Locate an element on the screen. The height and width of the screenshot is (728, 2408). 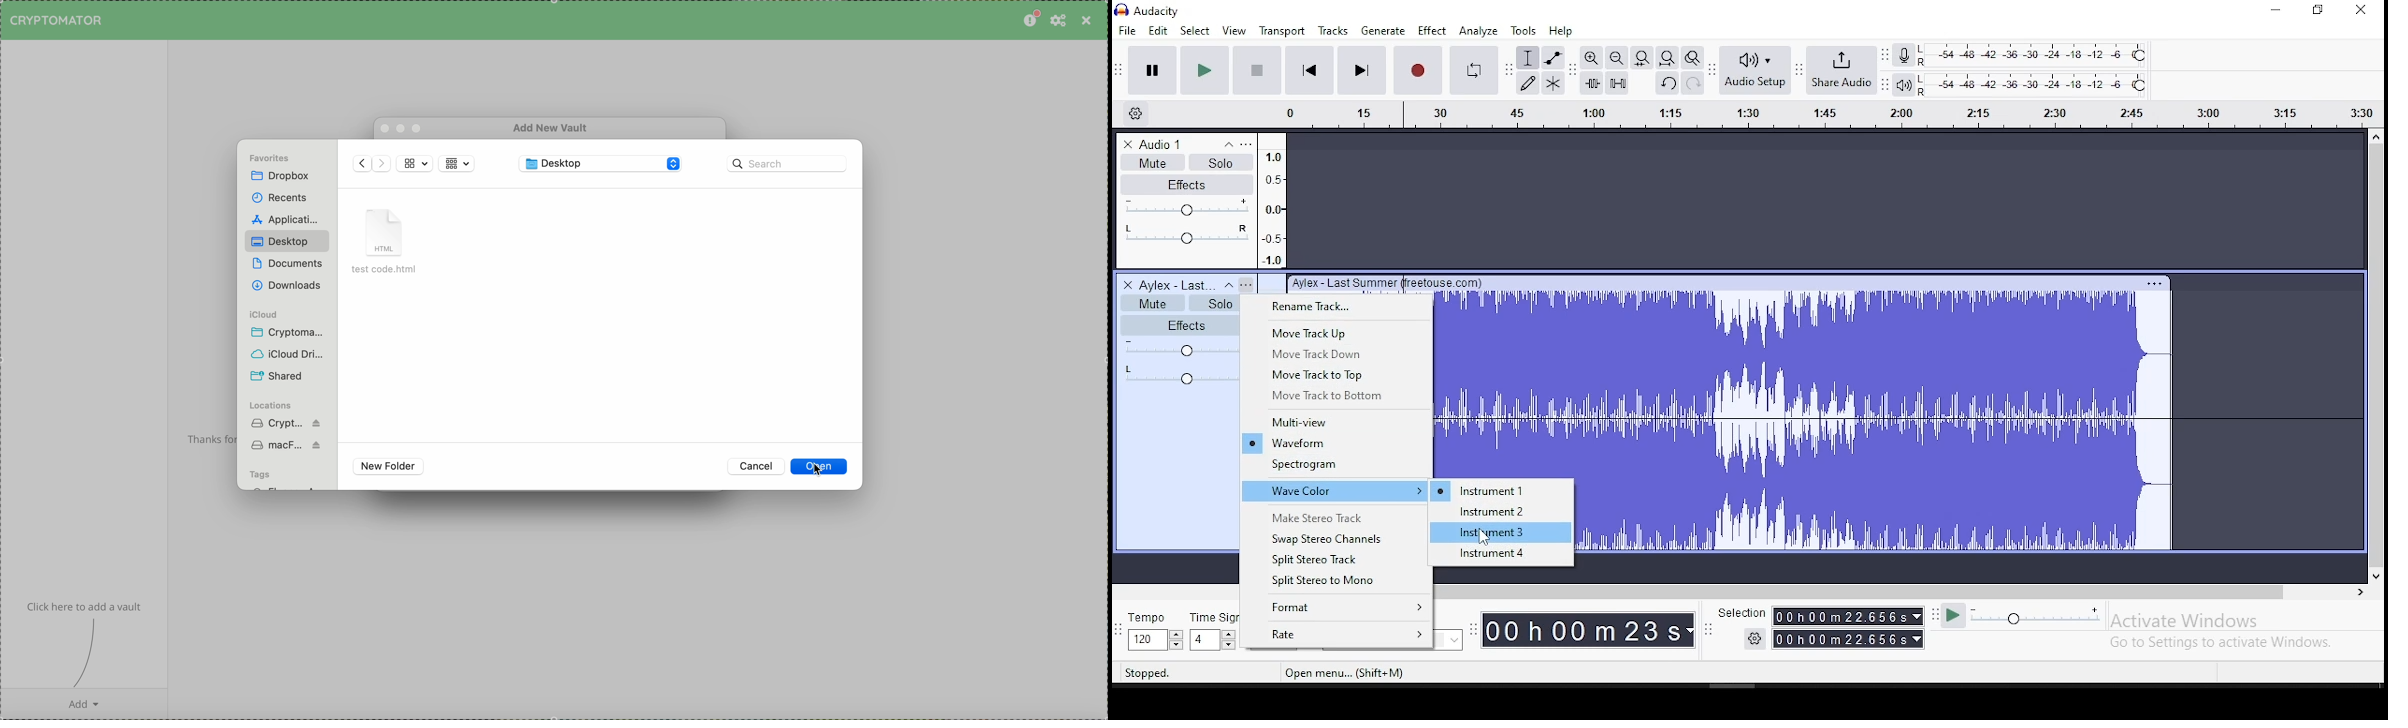
playback level is located at coordinates (2049, 82).